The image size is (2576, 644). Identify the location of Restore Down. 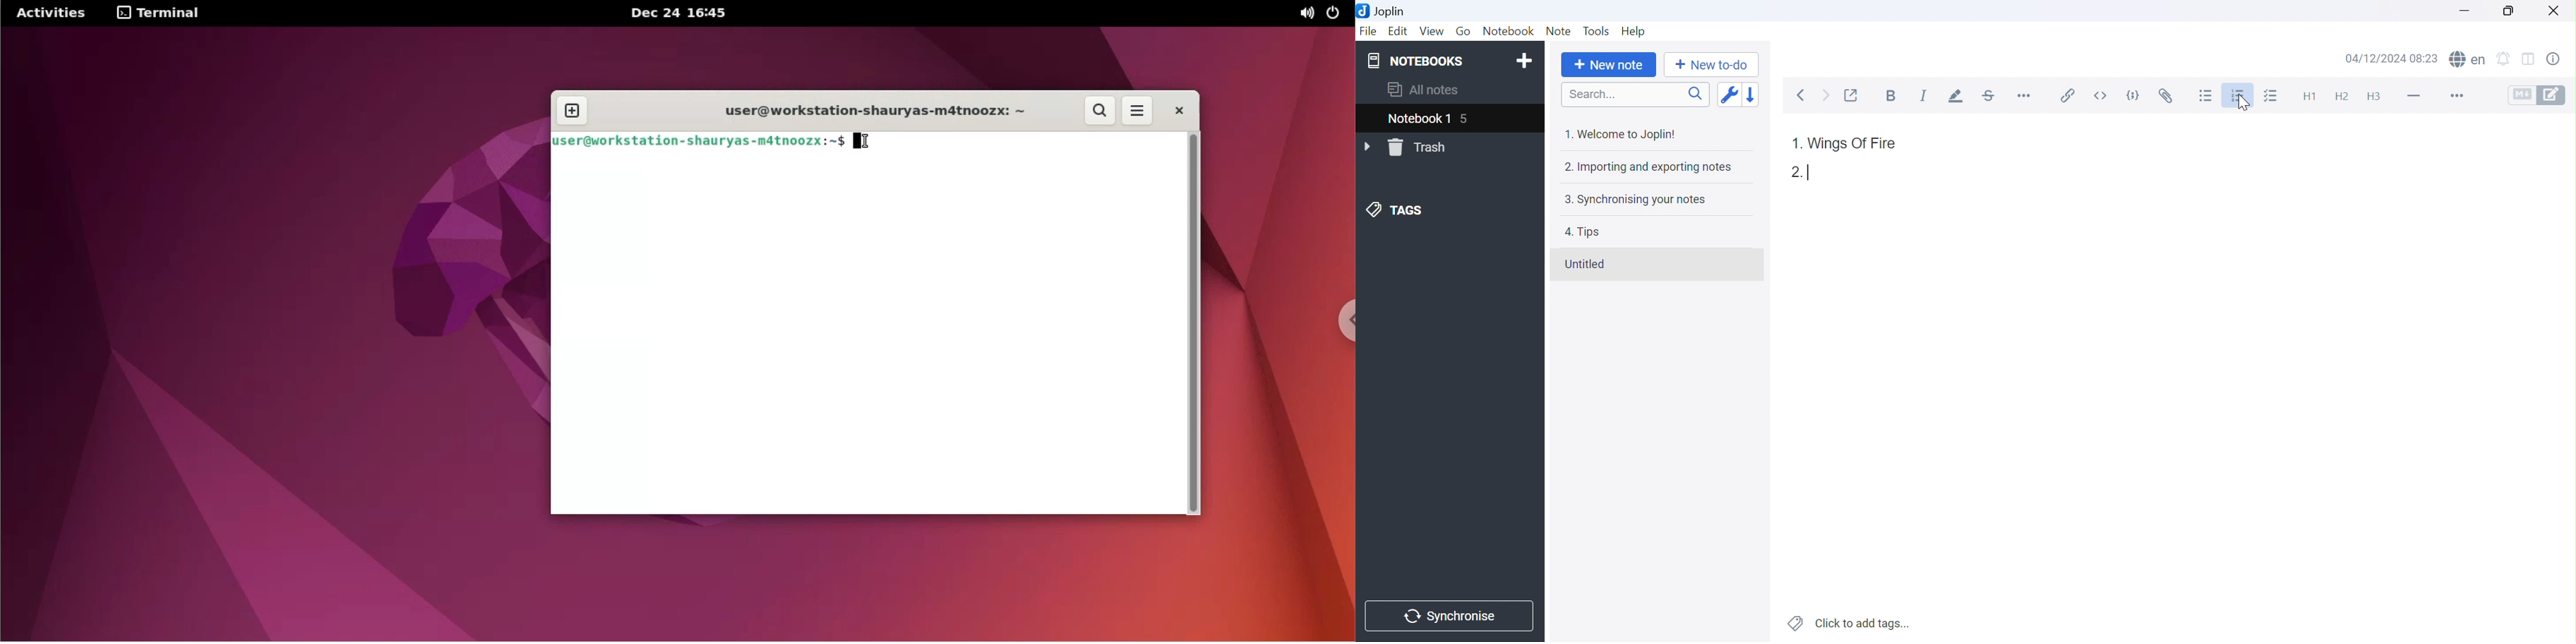
(2508, 10).